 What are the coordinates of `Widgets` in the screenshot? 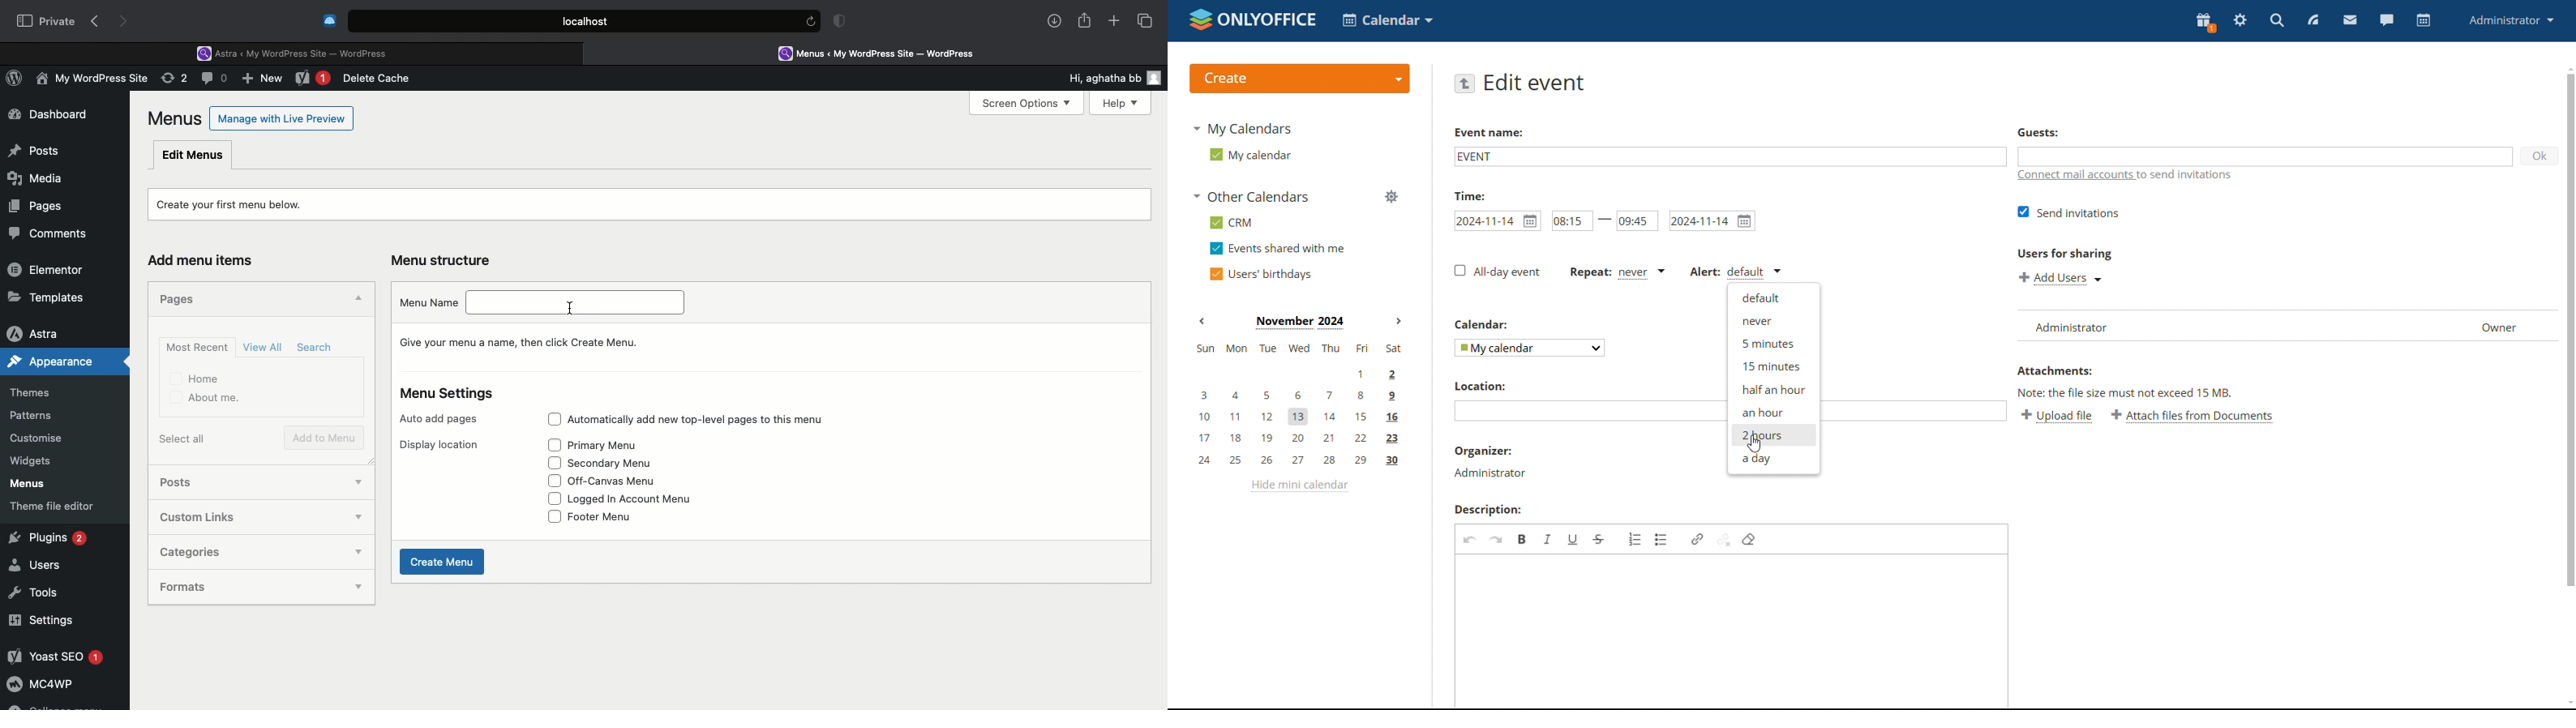 It's located at (32, 461).